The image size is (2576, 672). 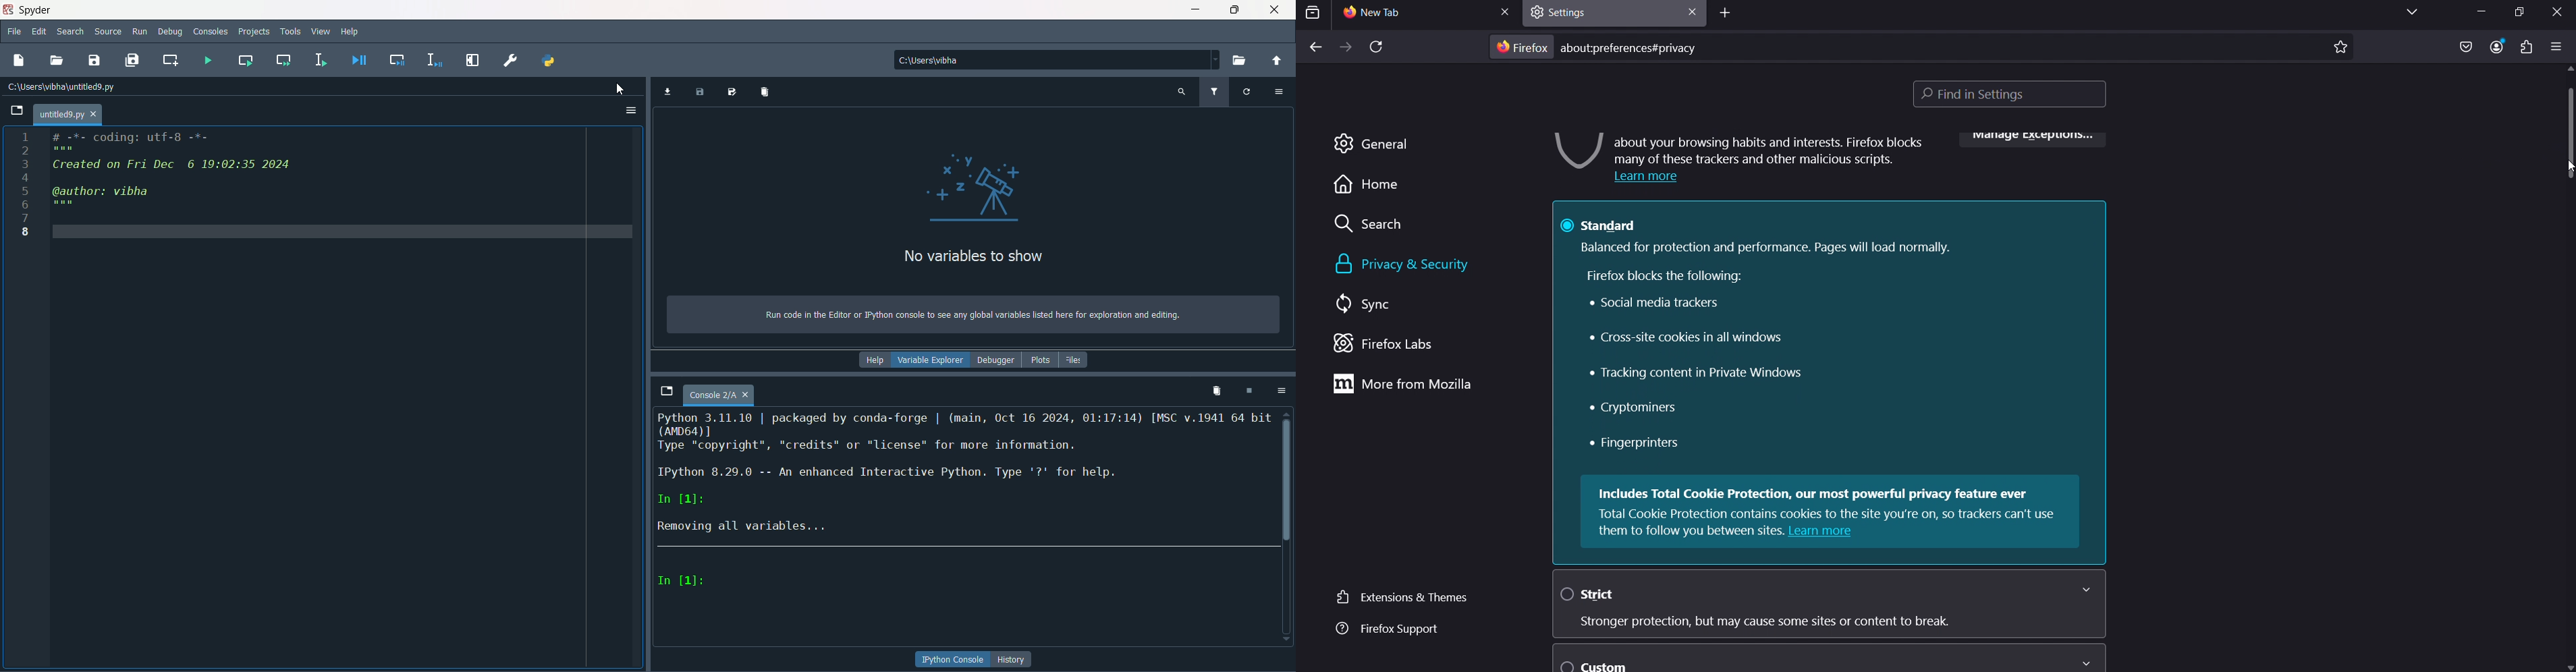 I want to click on browse tabs, so click(x=666, y=392).